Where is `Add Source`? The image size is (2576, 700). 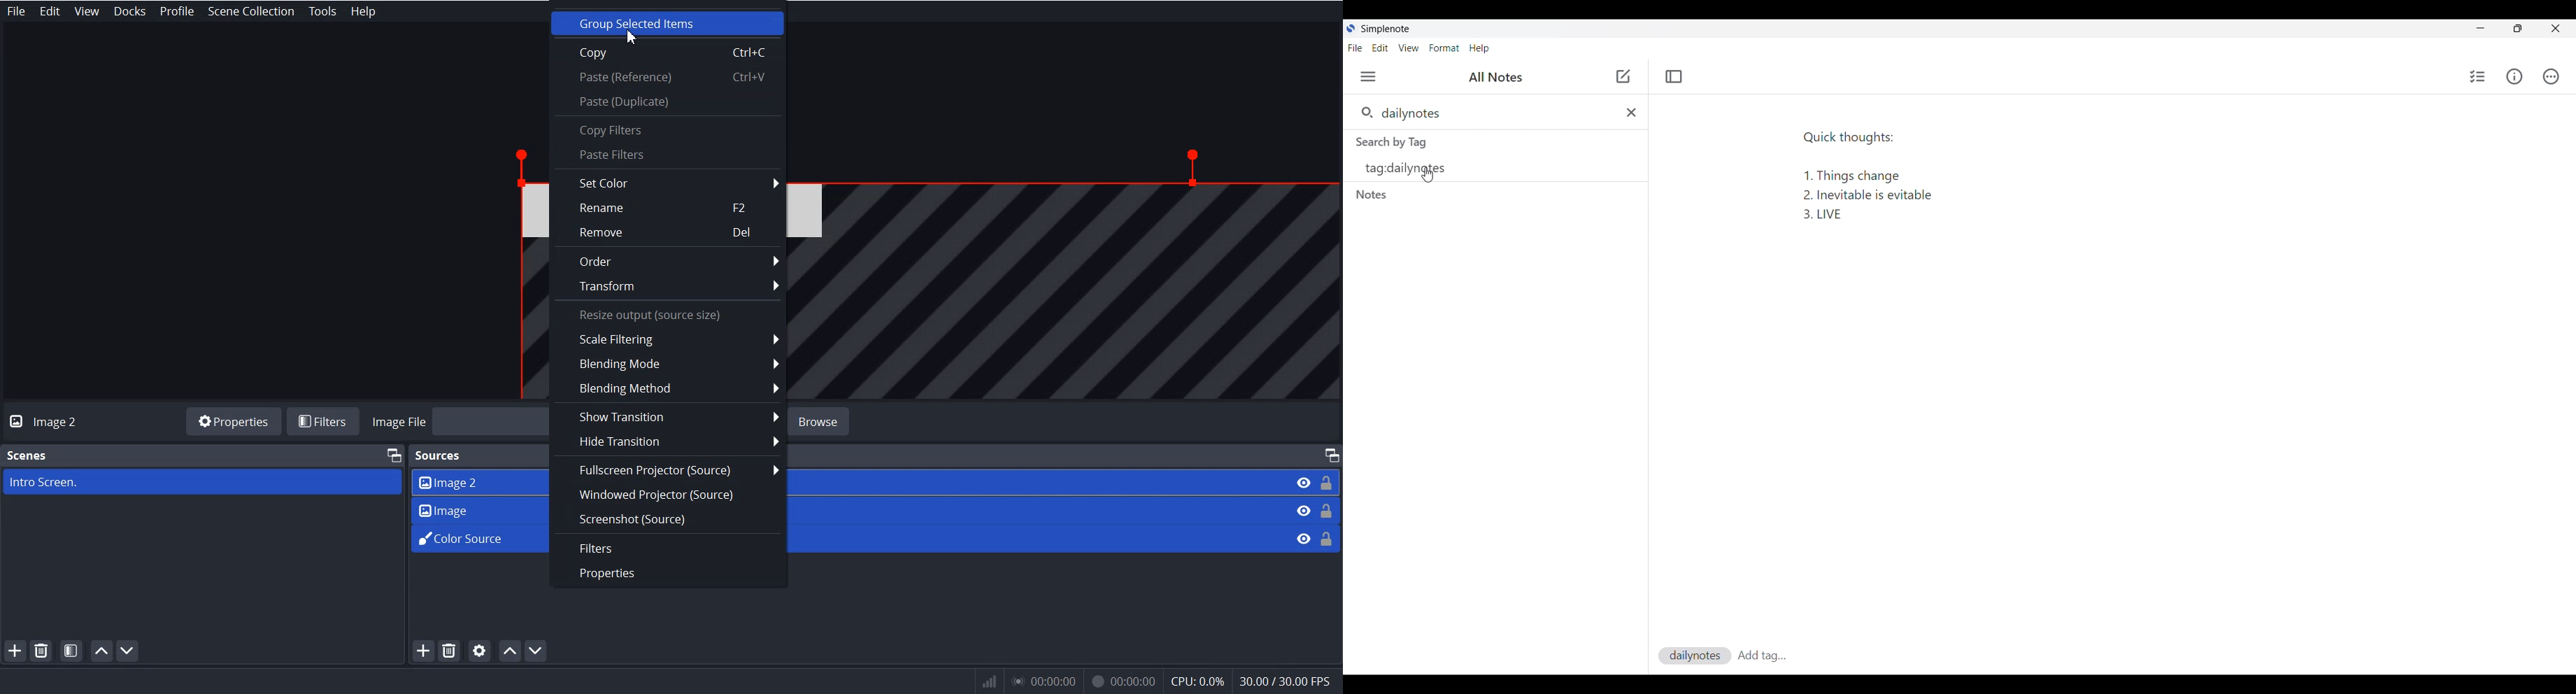 Add Source is located at coordinates (421, 651).